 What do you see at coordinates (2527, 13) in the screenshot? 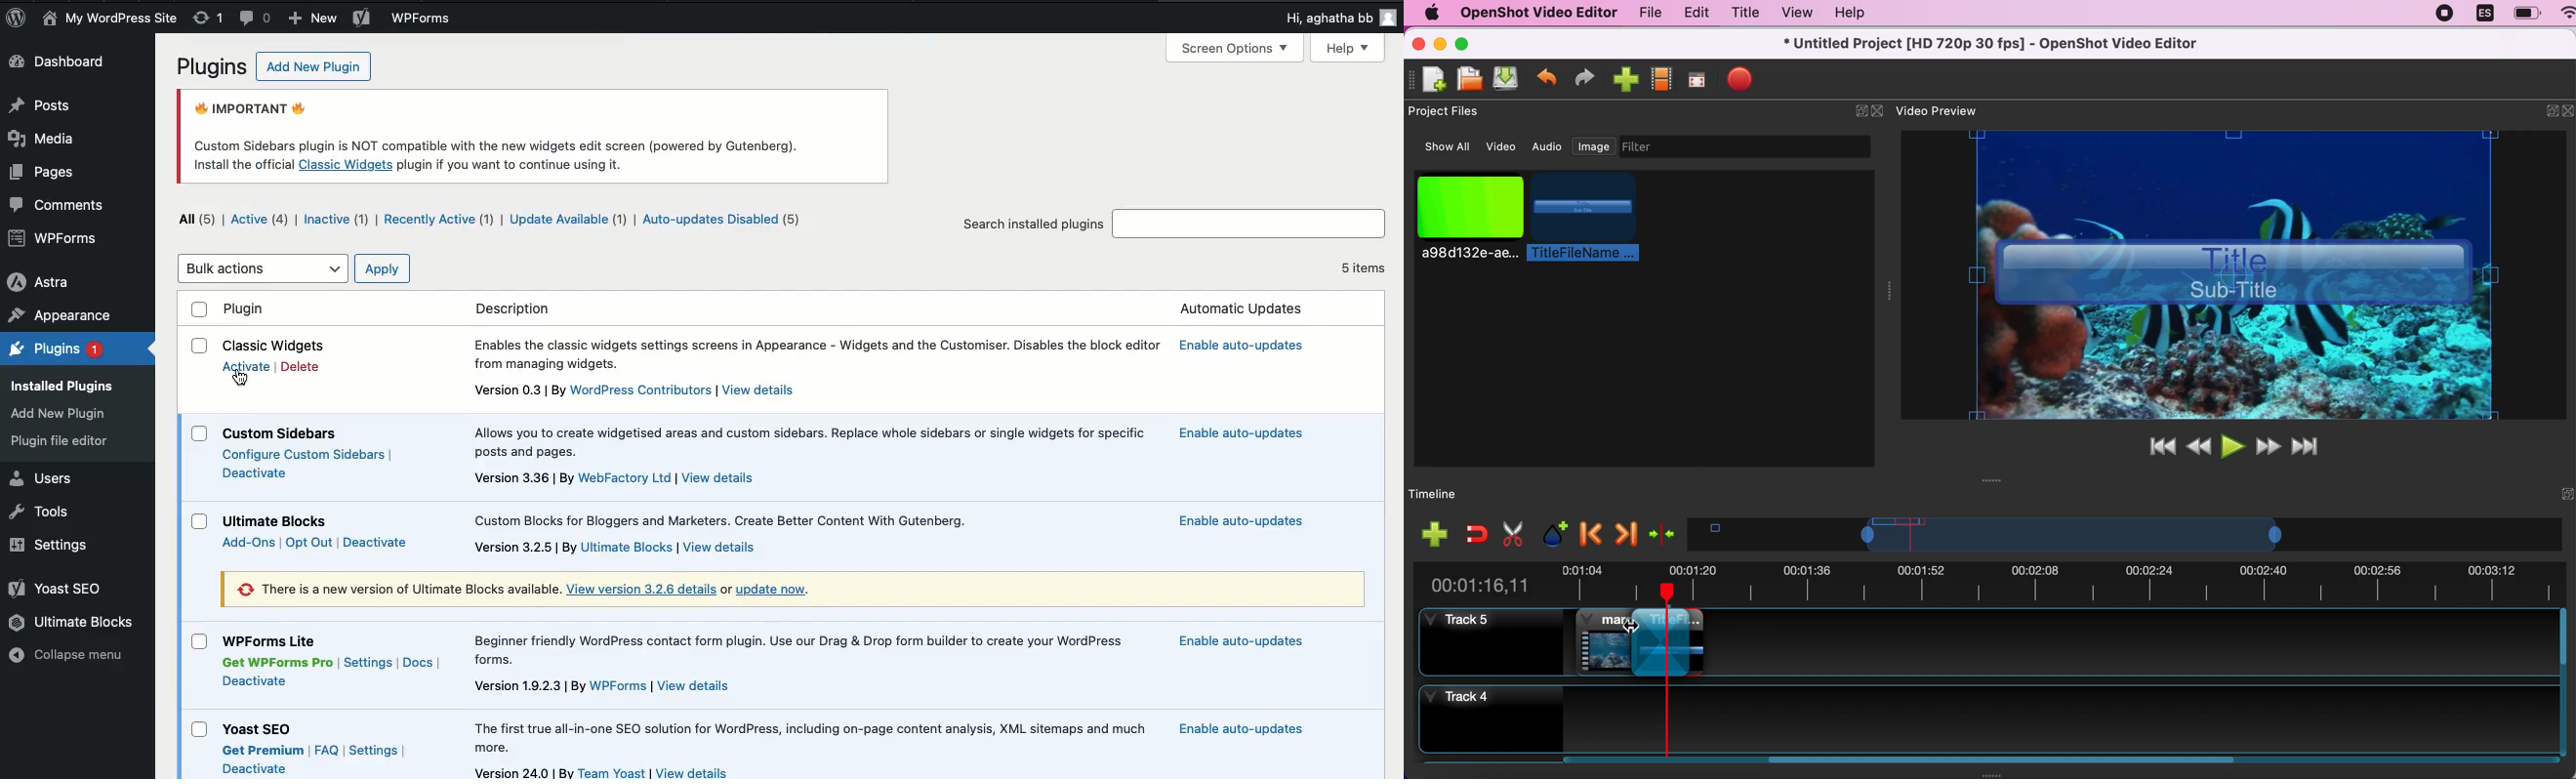
I see `battery` at bounding box center [2527, 13].